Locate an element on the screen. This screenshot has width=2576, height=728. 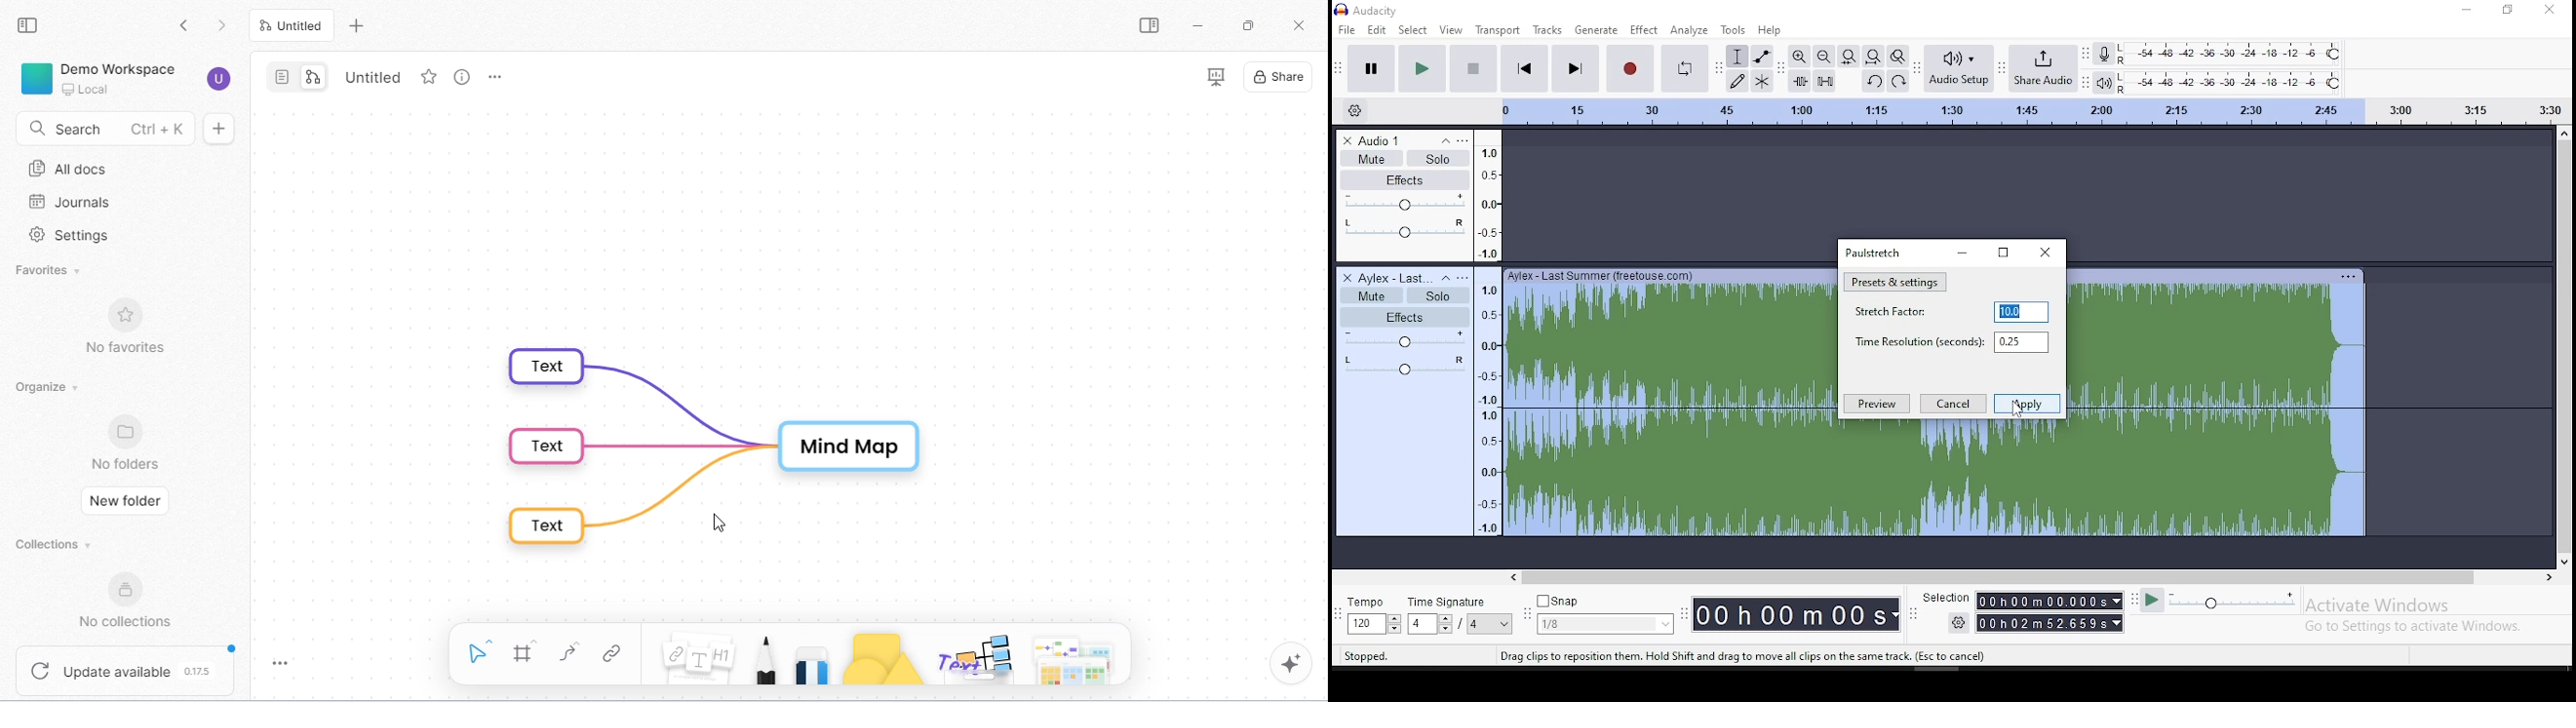
select is located at coordinates (1411, 29).